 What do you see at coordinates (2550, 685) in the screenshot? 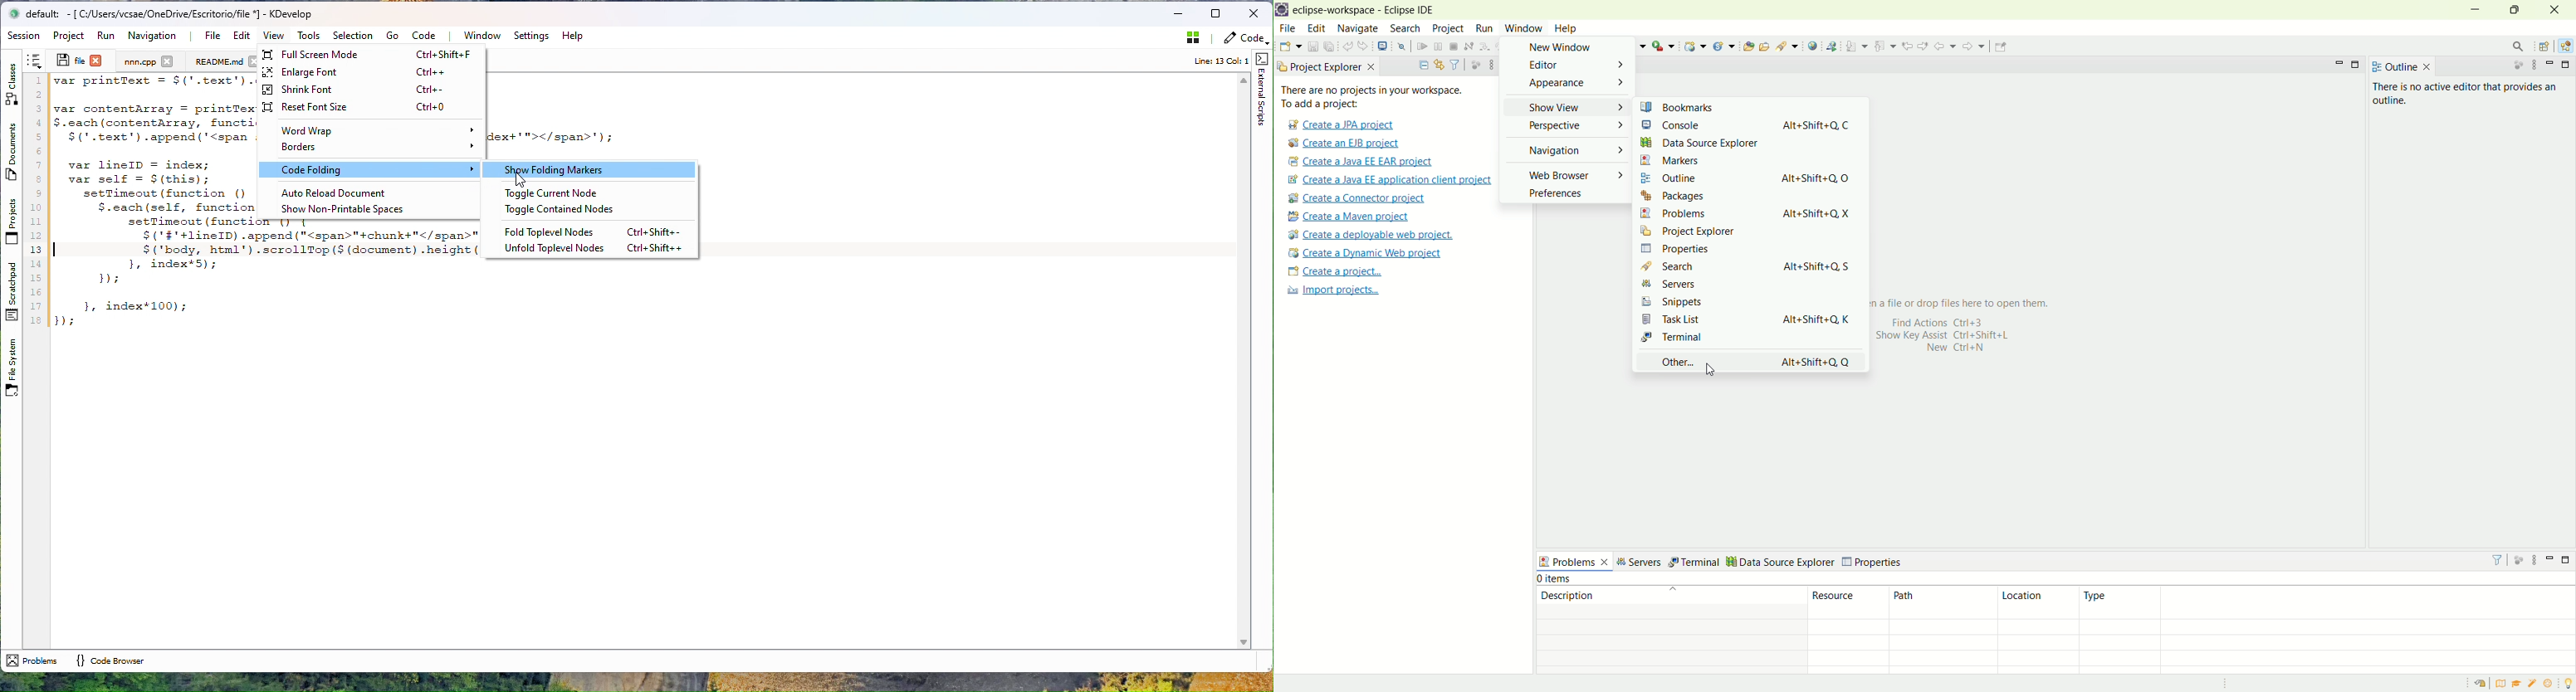
I see `what's new` at bounding box center [2550, 685].